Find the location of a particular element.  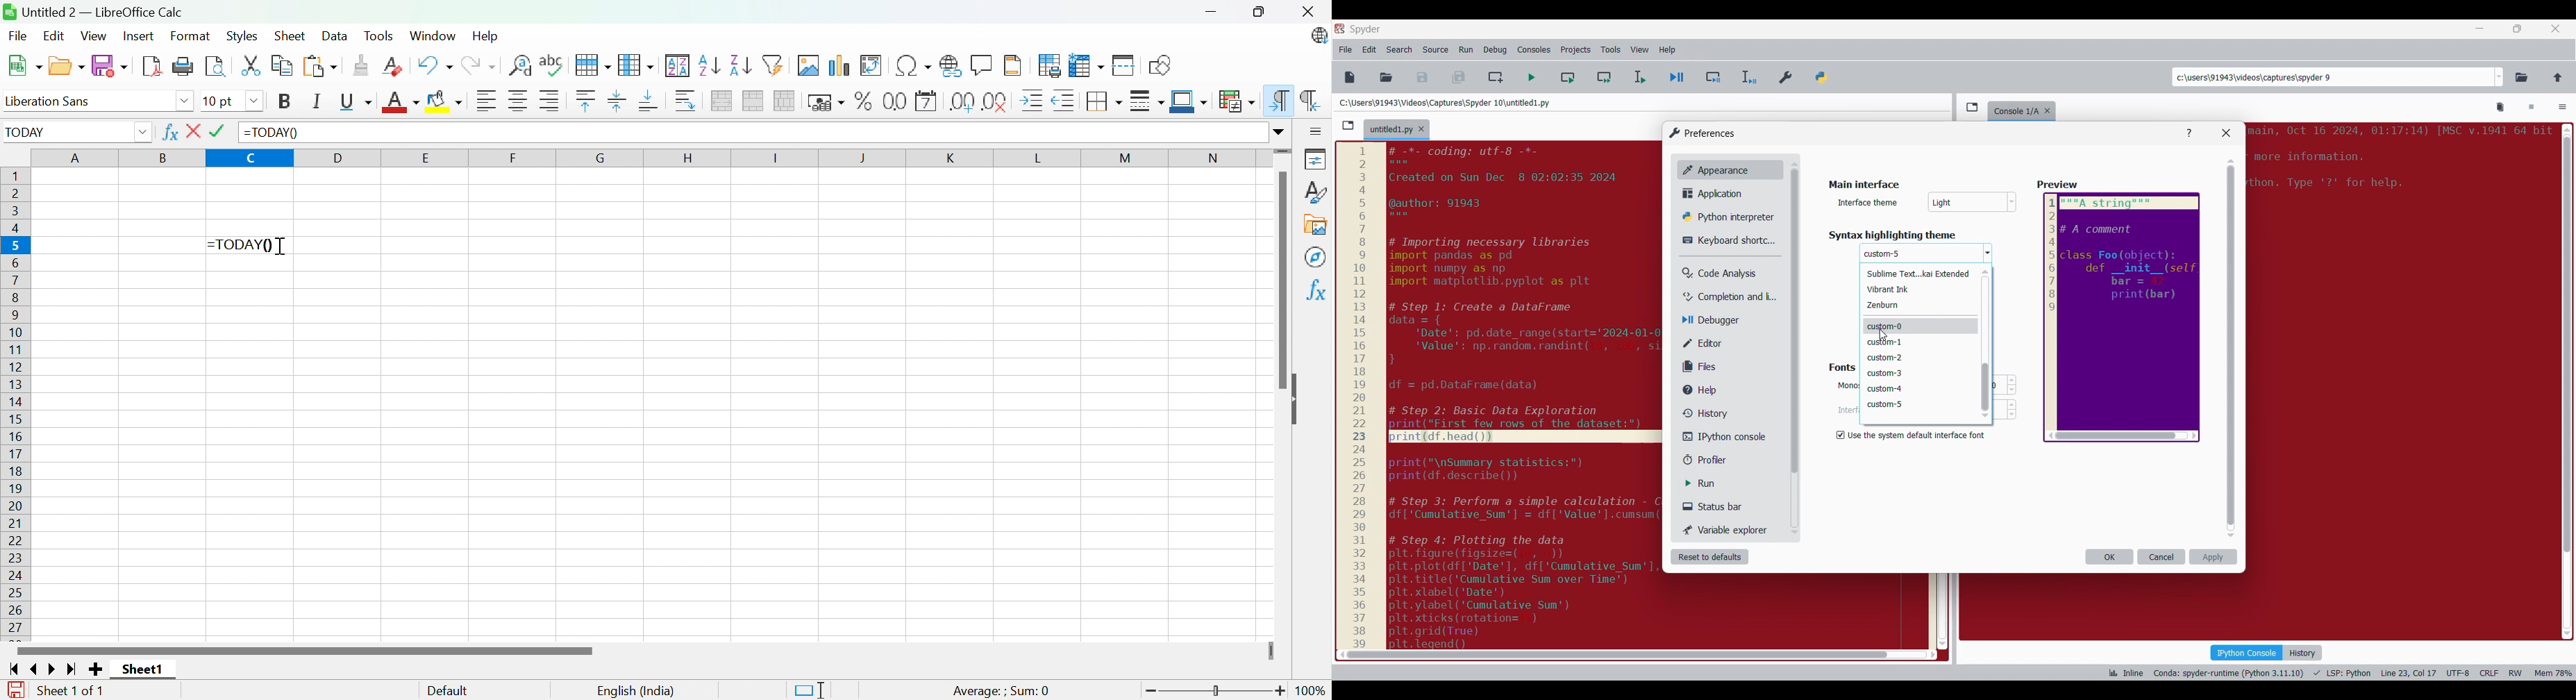

Cancel is located at coordinates (2162, 557).